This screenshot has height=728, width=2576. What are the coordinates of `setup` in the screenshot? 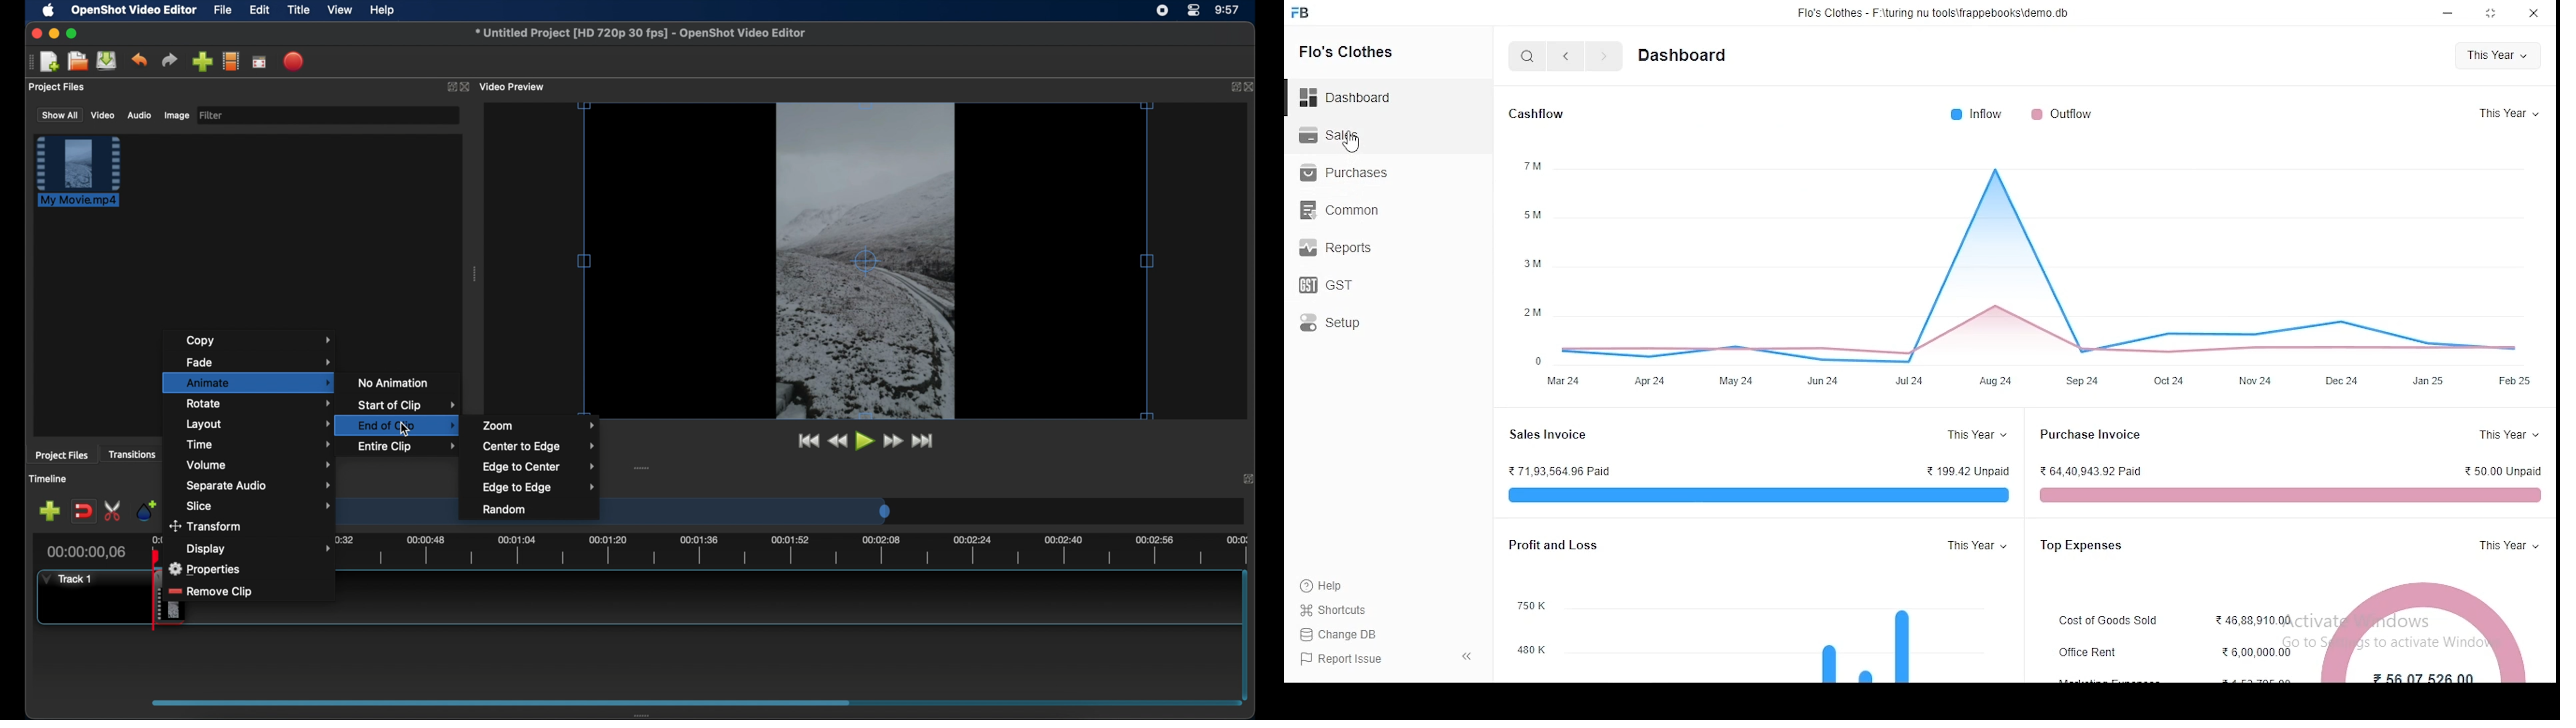 It's located at (1336, 323).